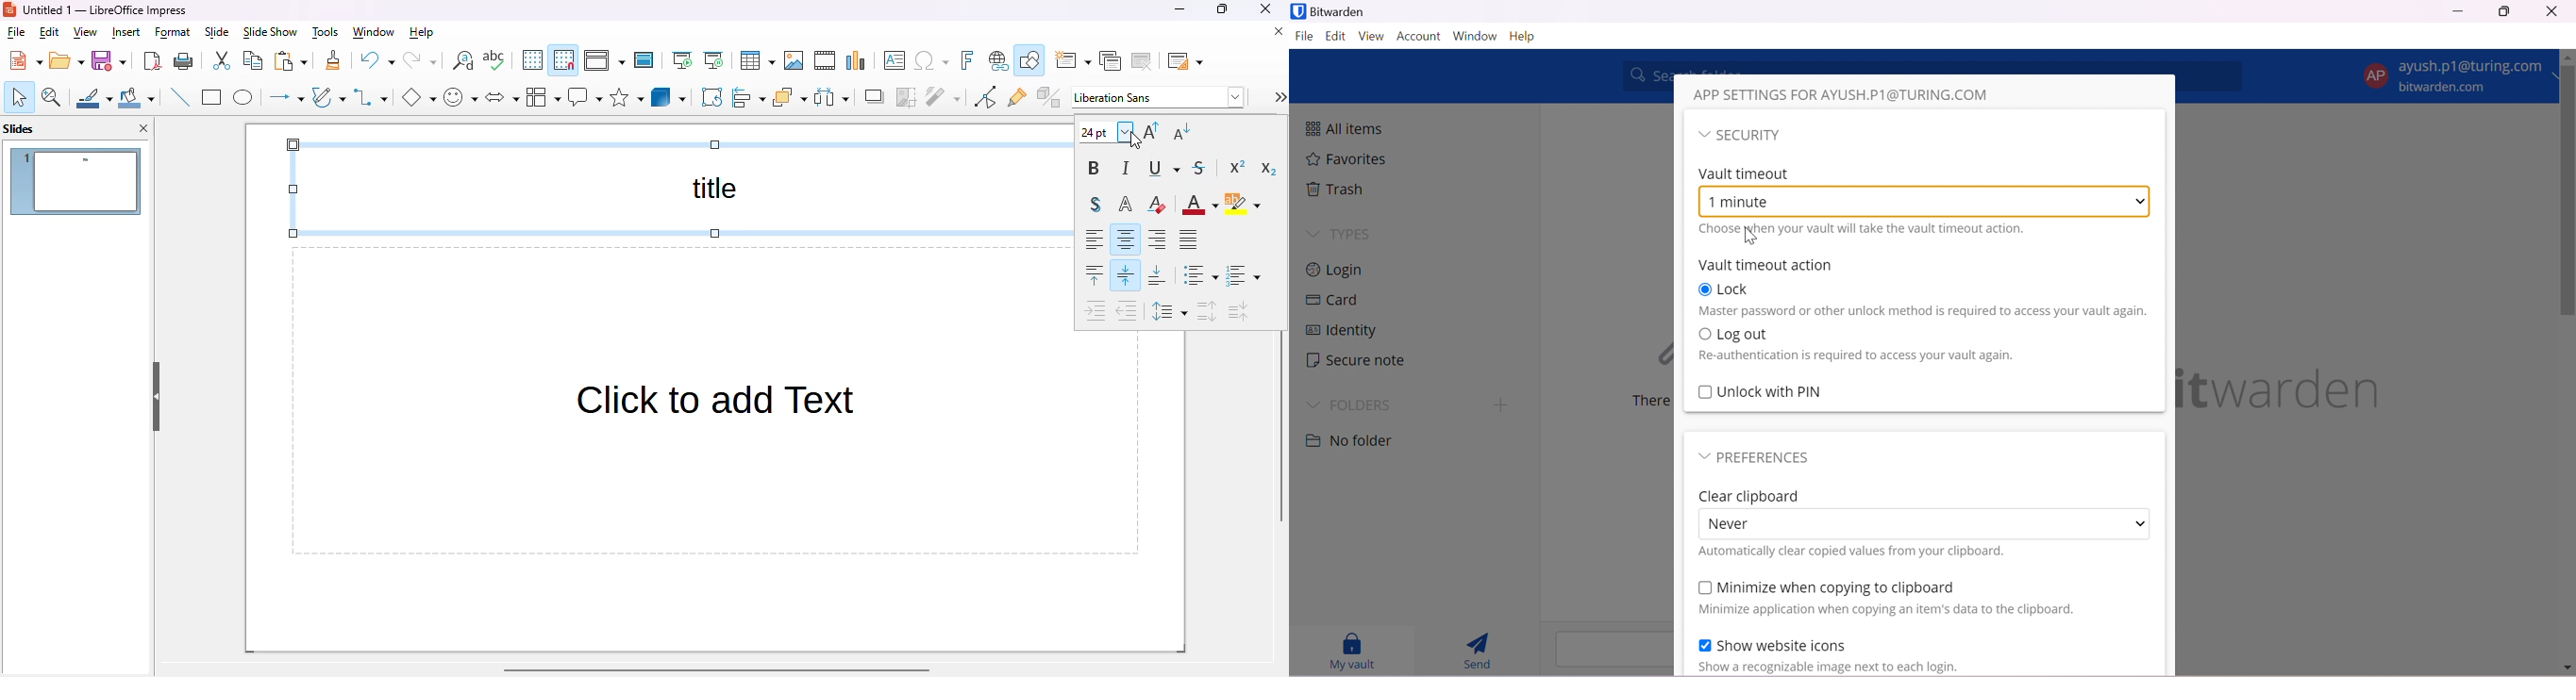 The width and height of the screenshot is (2576, 700). Describe the element at coordinates (1134, 142) in the screenshot. I see `cursor` at that location.